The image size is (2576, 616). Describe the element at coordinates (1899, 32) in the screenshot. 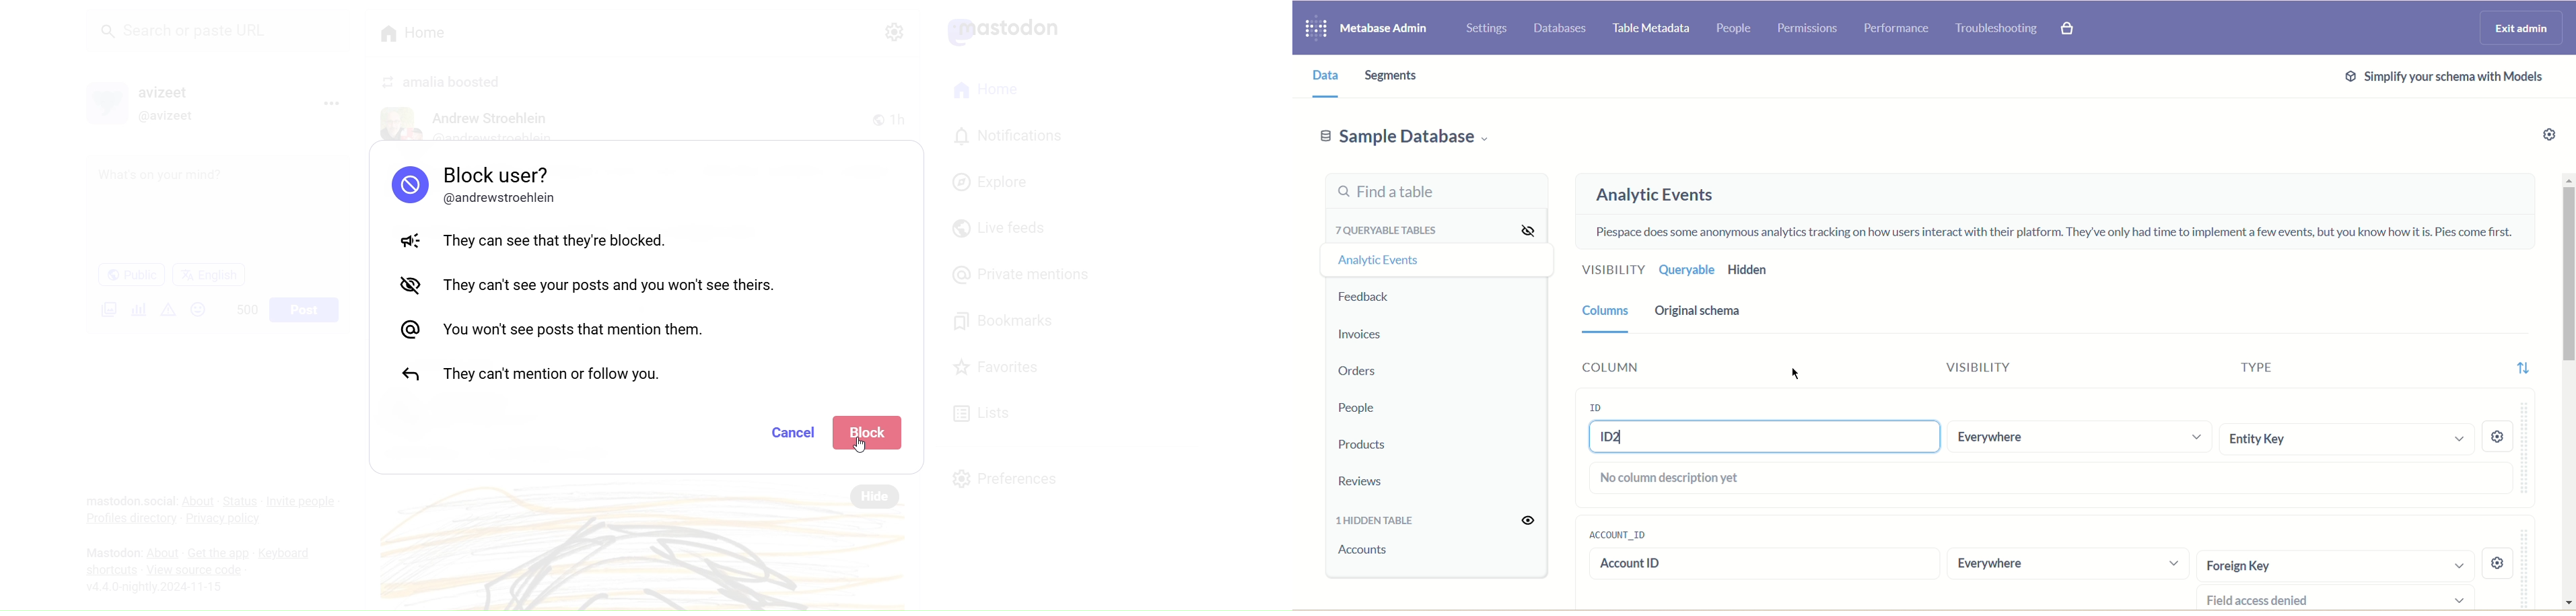

I see `Performance` at that location.